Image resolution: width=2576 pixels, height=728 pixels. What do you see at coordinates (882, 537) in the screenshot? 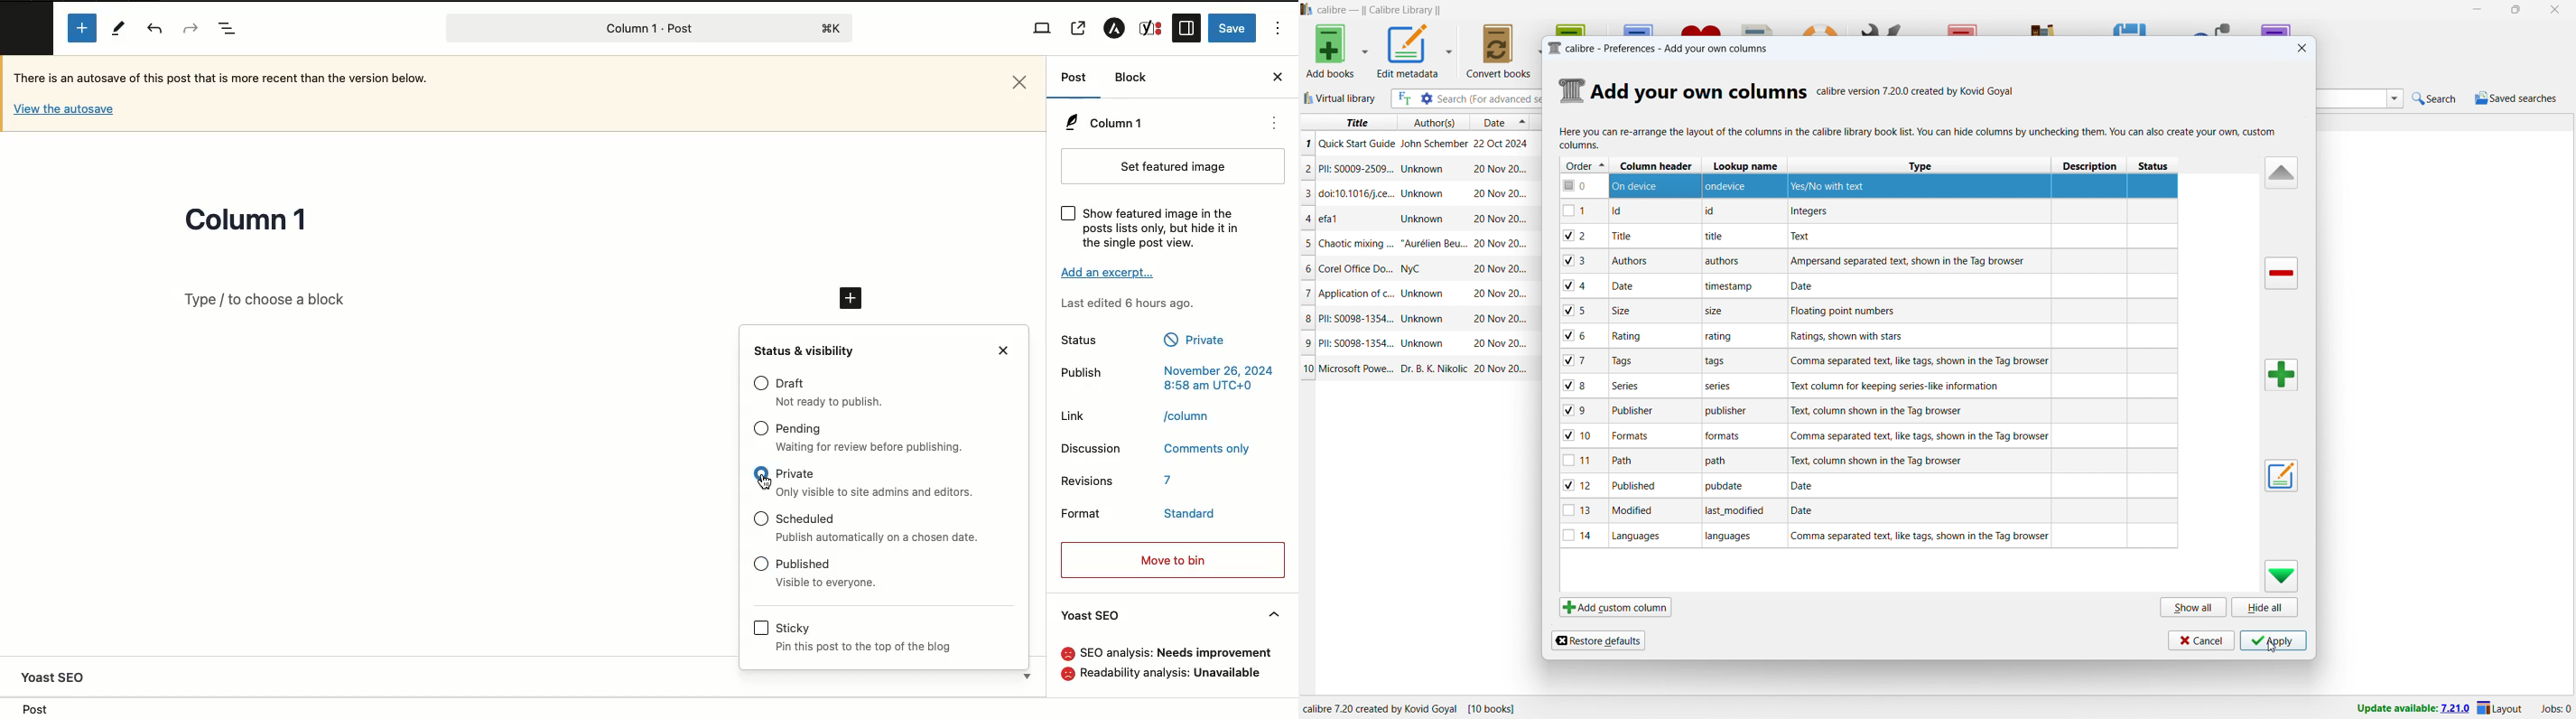
I see `Scheduled` at bounding box center [882, 537].